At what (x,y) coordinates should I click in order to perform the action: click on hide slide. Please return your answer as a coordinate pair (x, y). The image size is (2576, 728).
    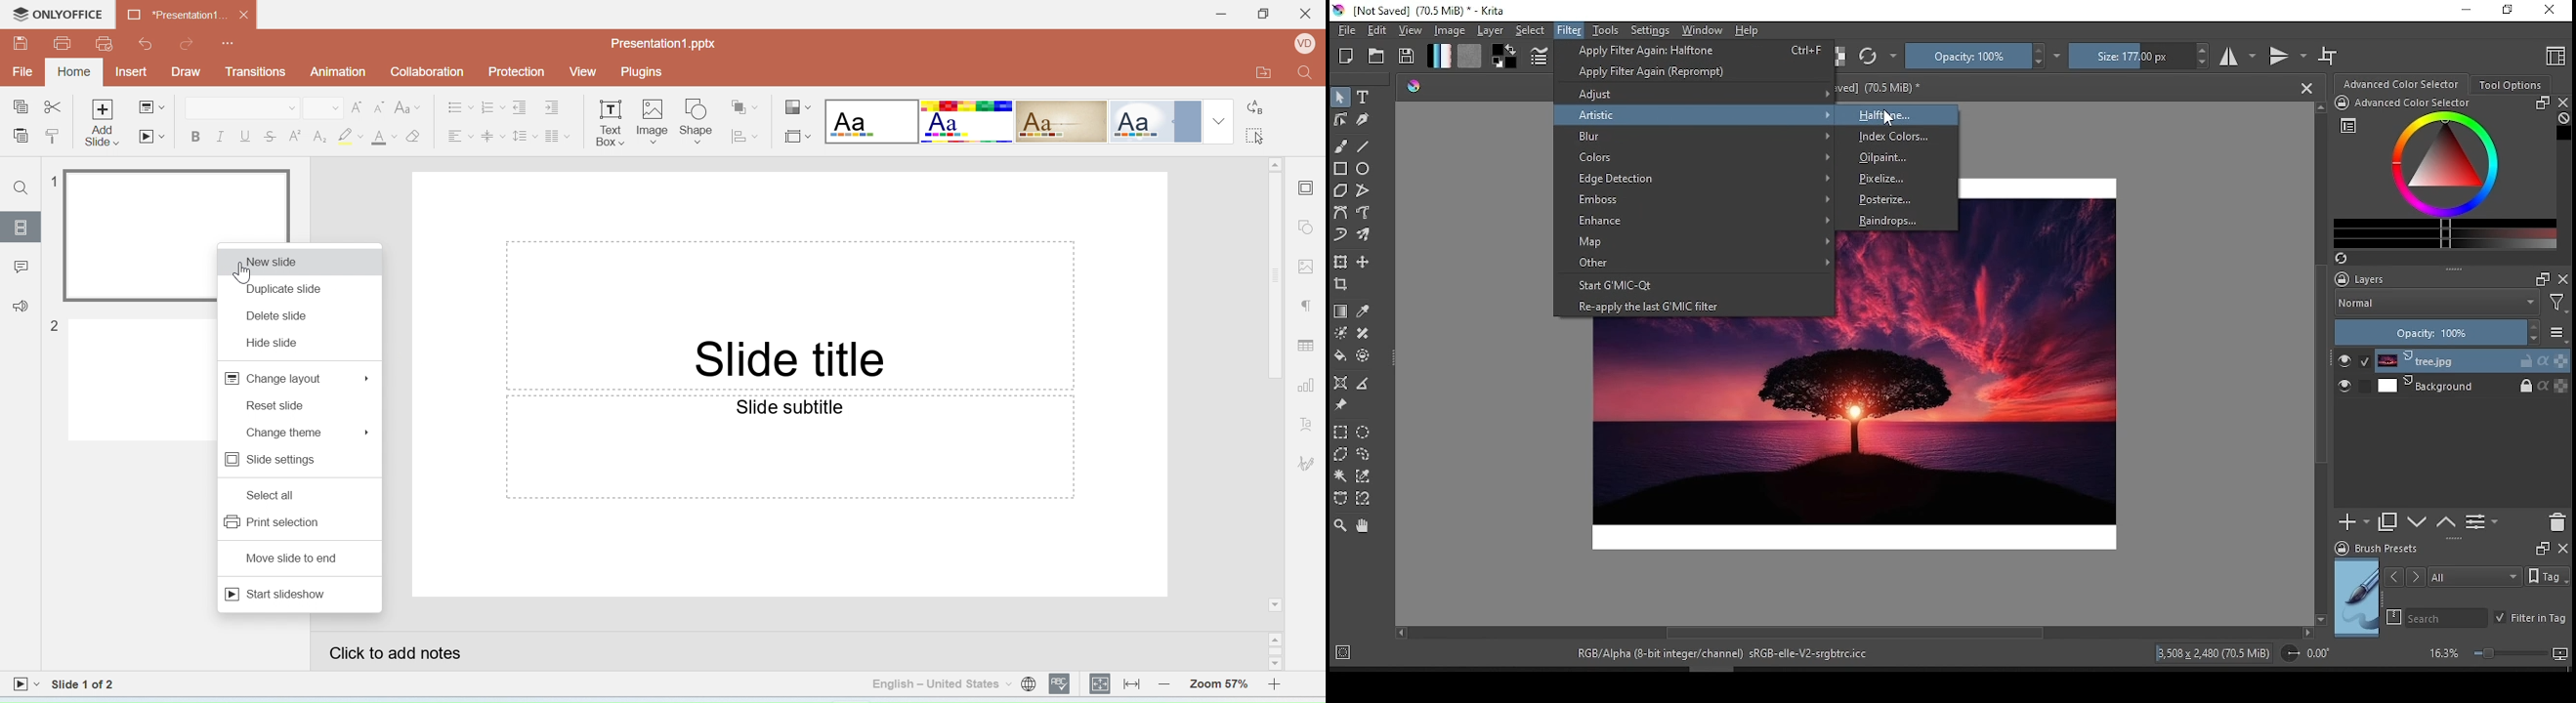
    Looking at the image, I should click on (273, 342).